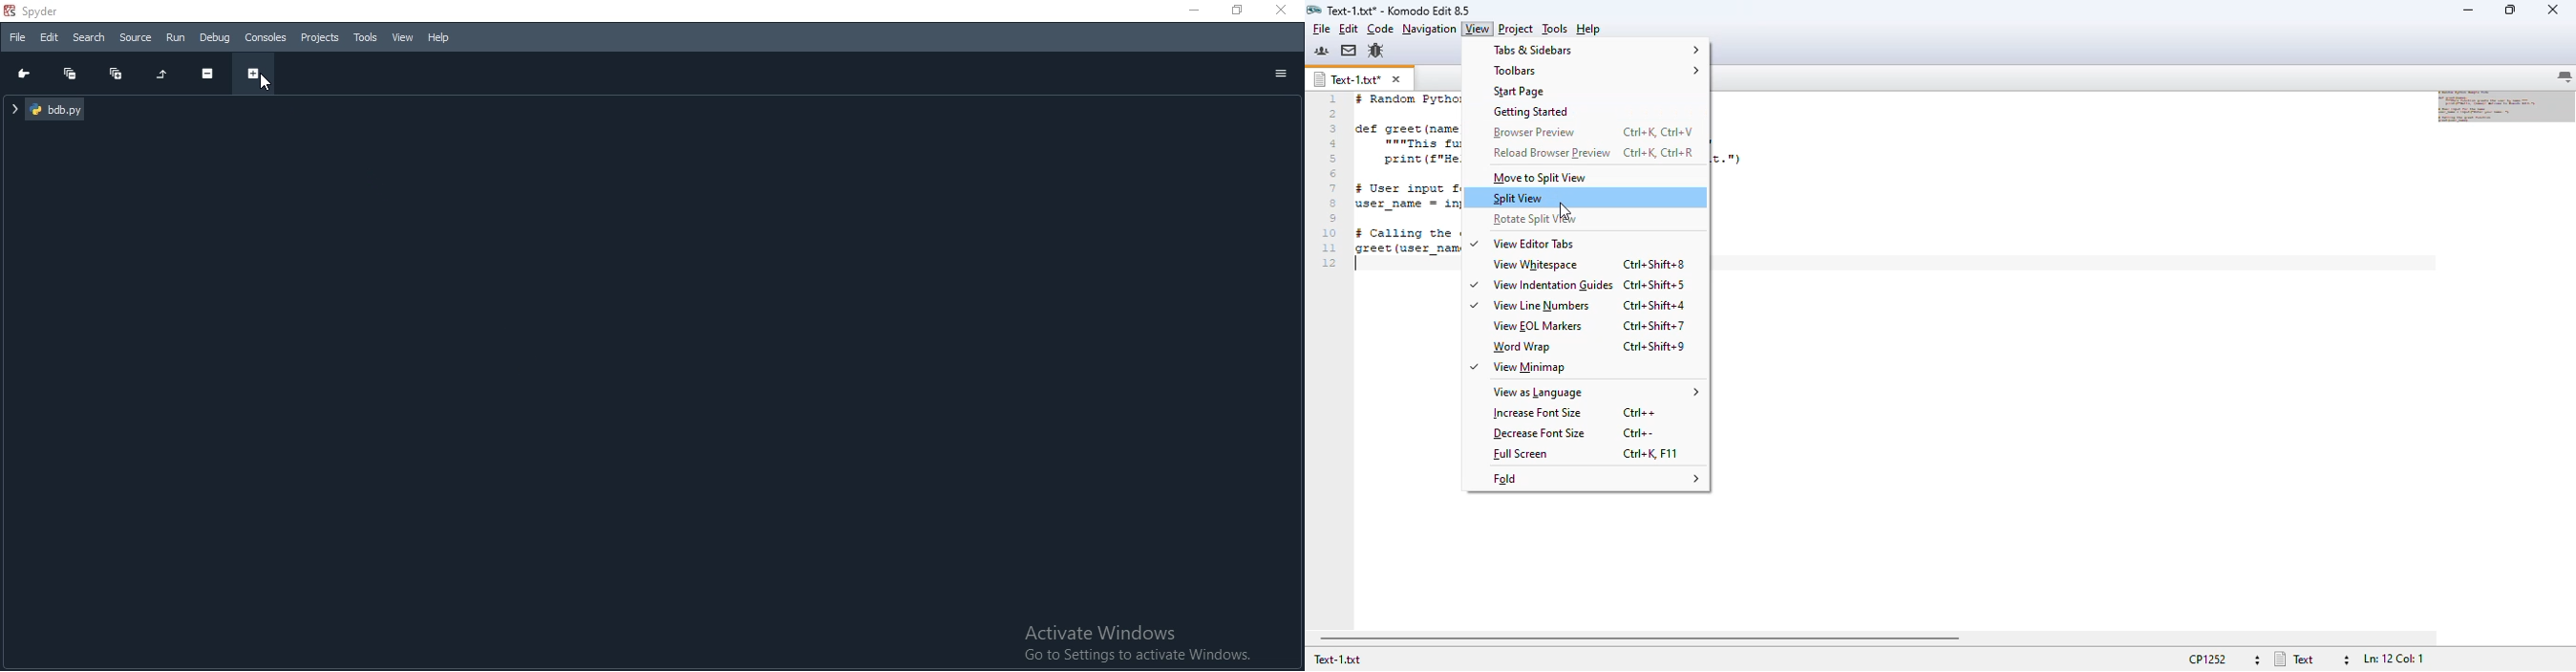  What do you see at coordinates (19, 75) in the screenshot?
I see `Go to cursor position` at bounding box center [19, 75].